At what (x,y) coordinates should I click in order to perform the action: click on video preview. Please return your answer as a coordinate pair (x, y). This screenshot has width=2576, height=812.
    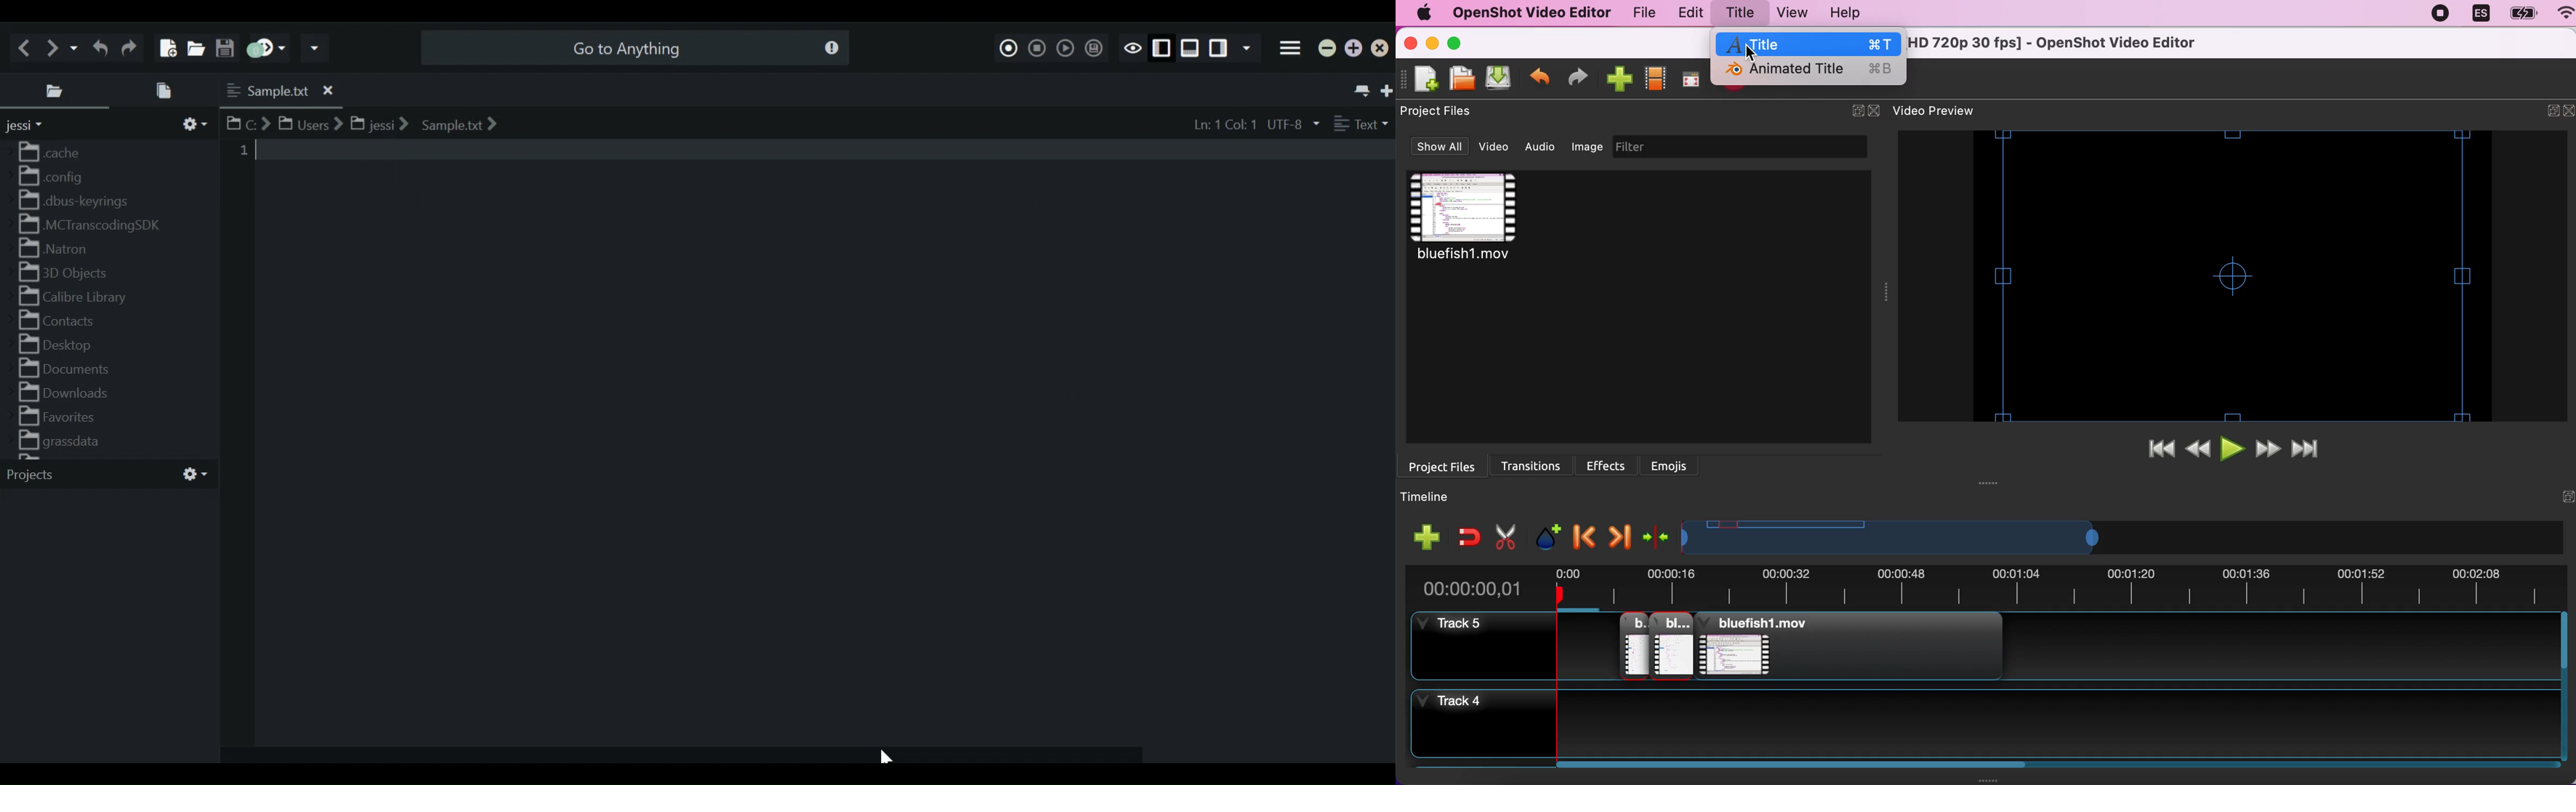
    Looking at the image, I should click on (1946, 112).